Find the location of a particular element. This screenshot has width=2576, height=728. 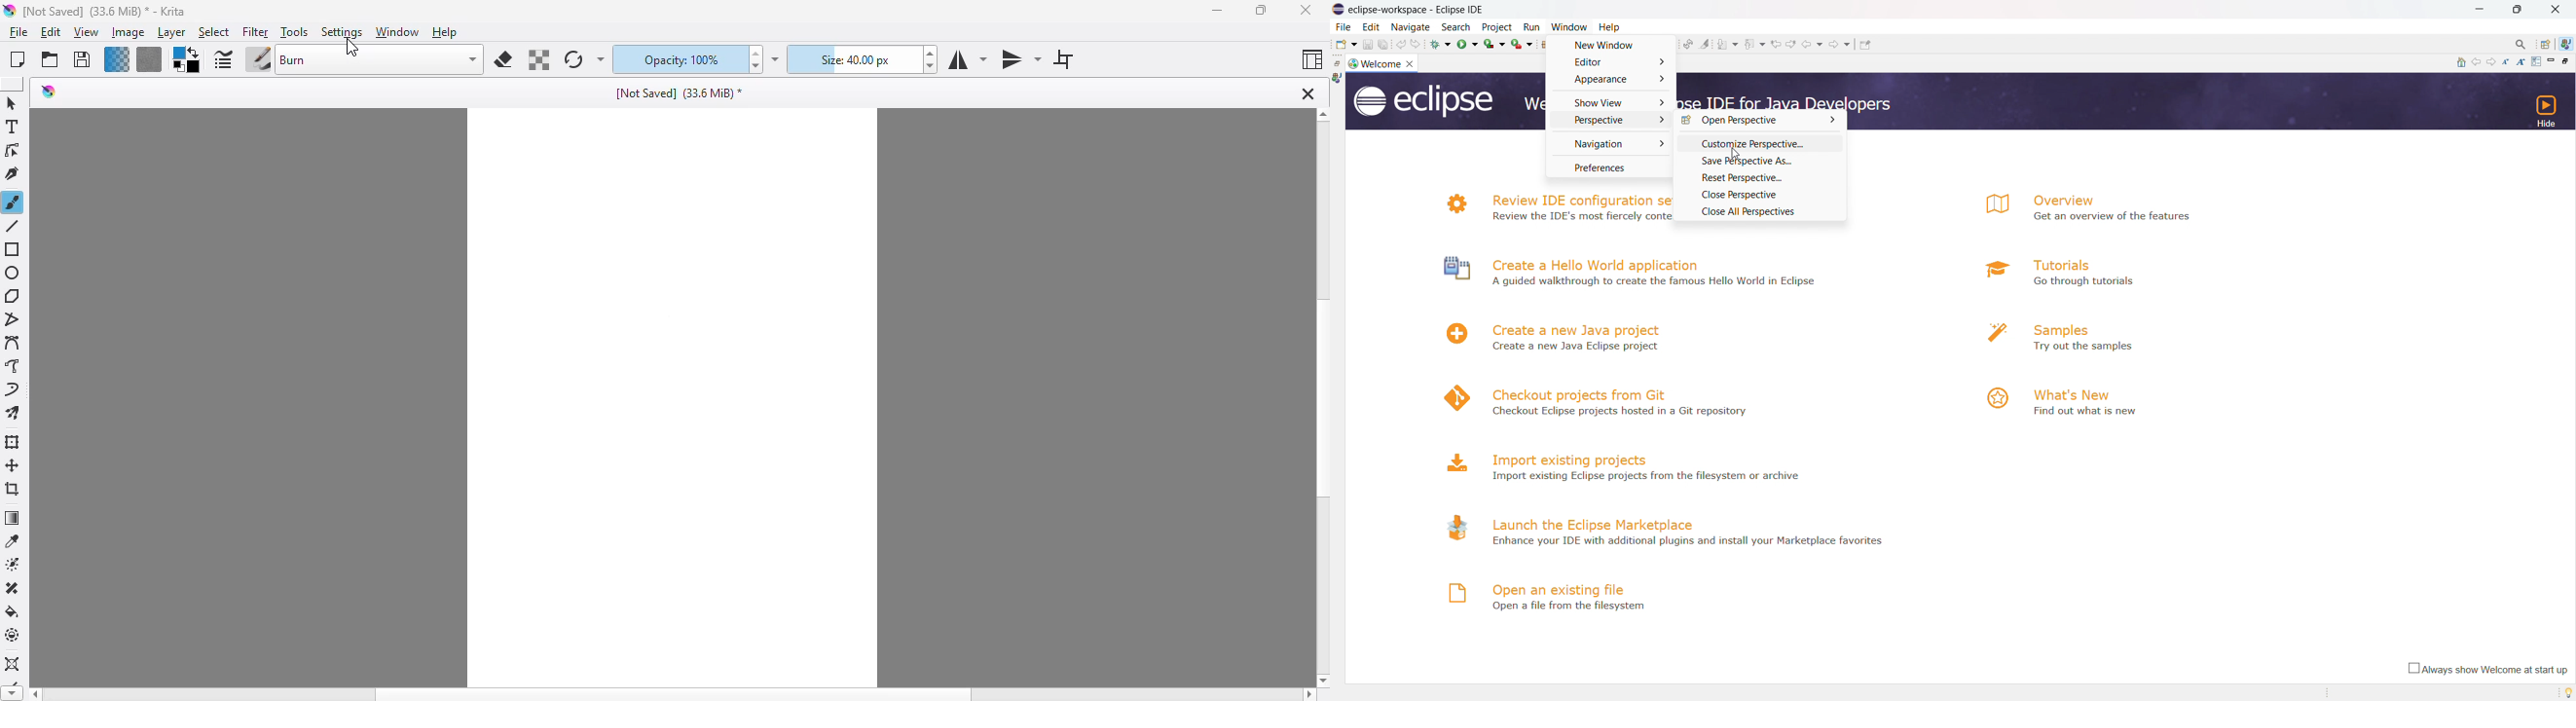

checkout projects from git is located at coordinates (1580, 394).